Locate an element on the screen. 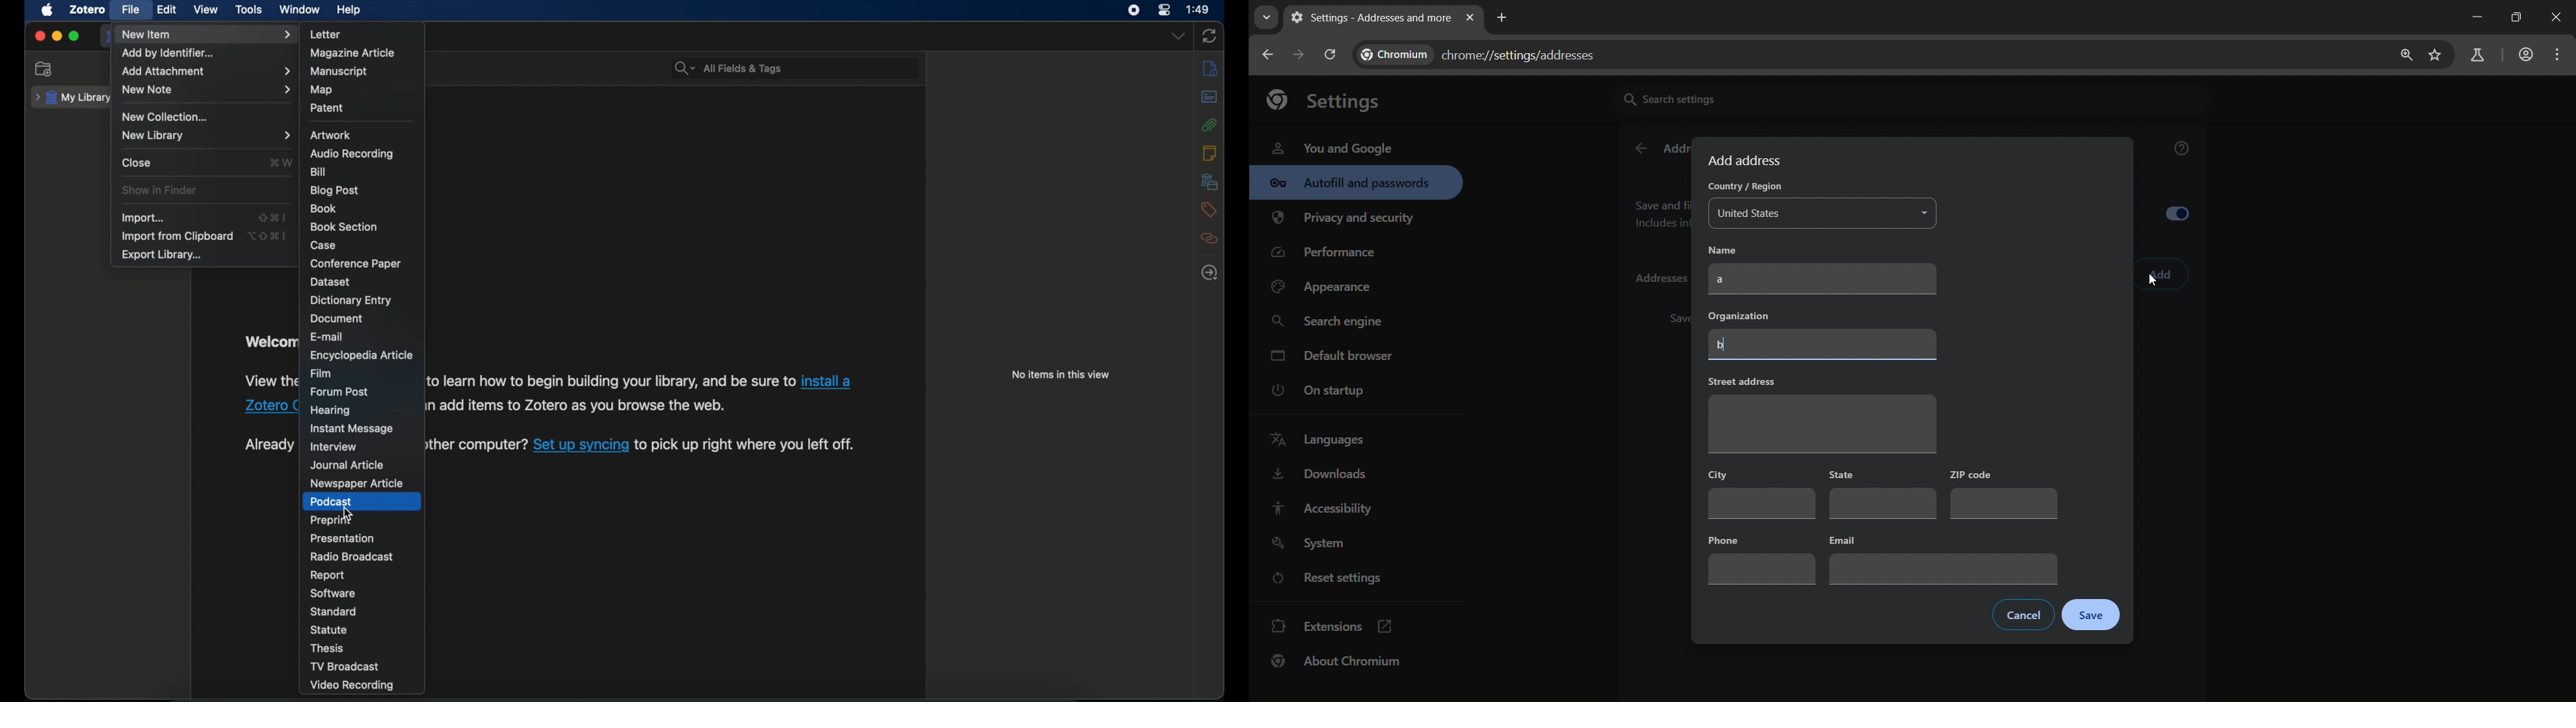 This screenshot has height=728, width=2576. document is located at coordinates (337, 318).